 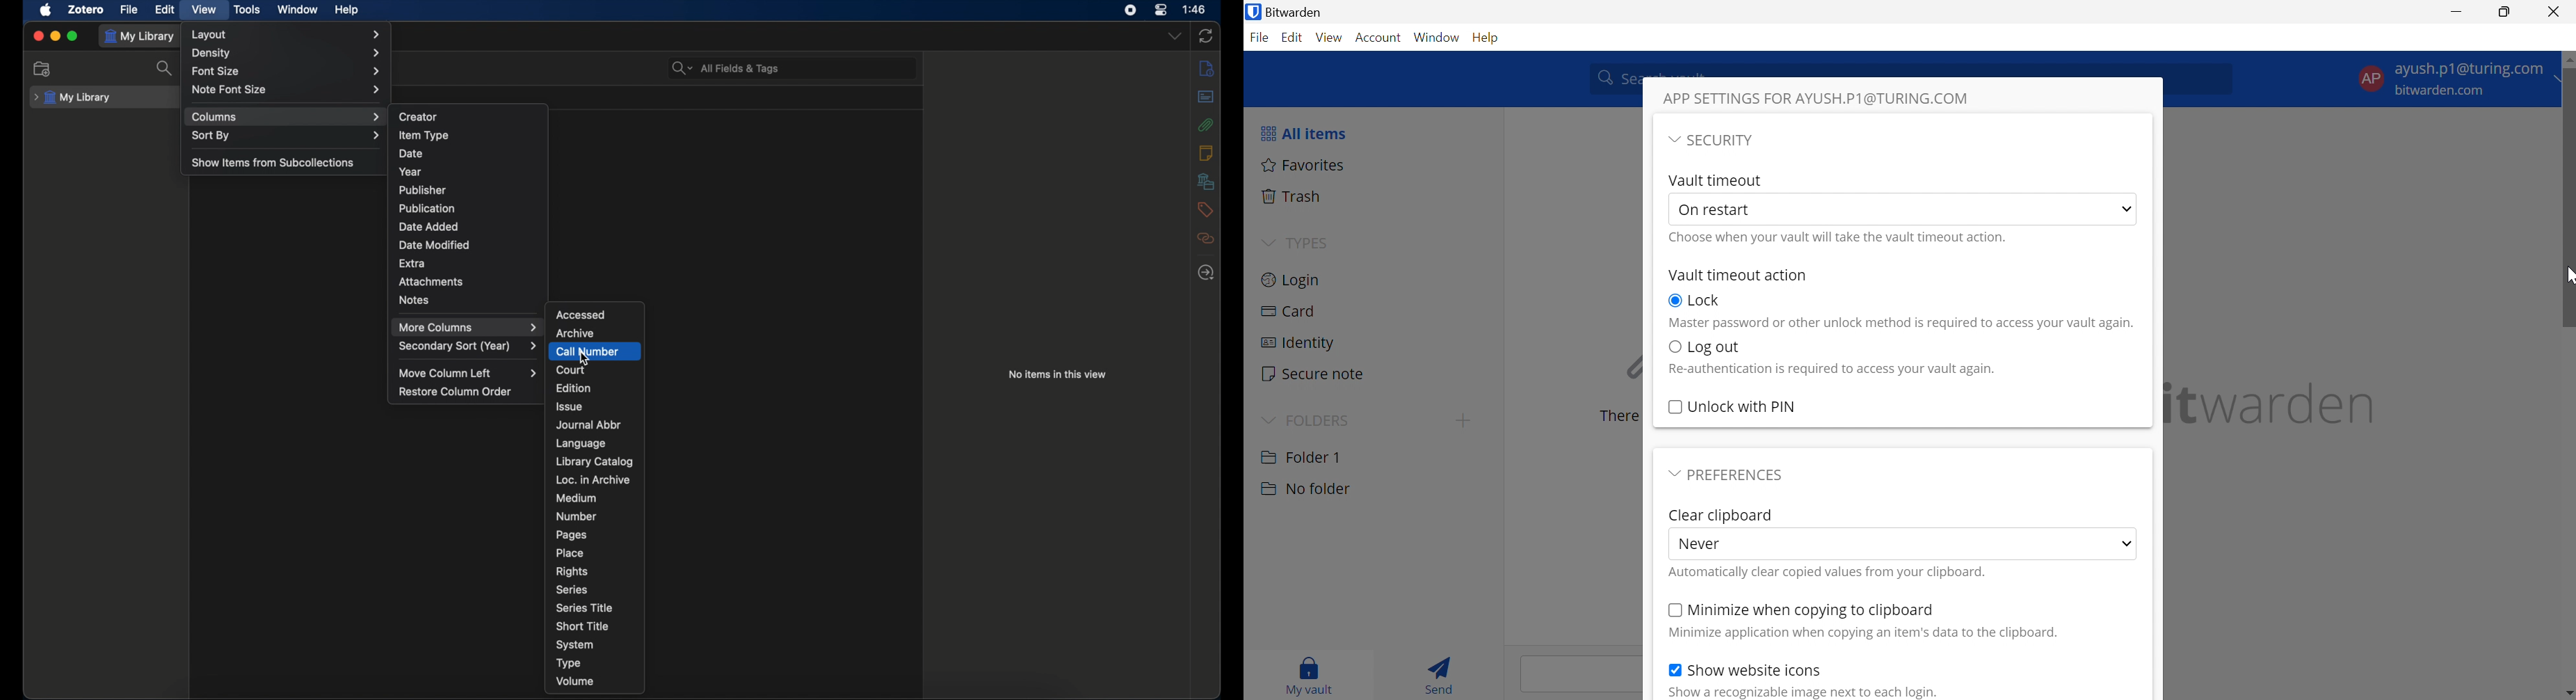 I want to click on SECURITY, so click(x=1727, y=141).